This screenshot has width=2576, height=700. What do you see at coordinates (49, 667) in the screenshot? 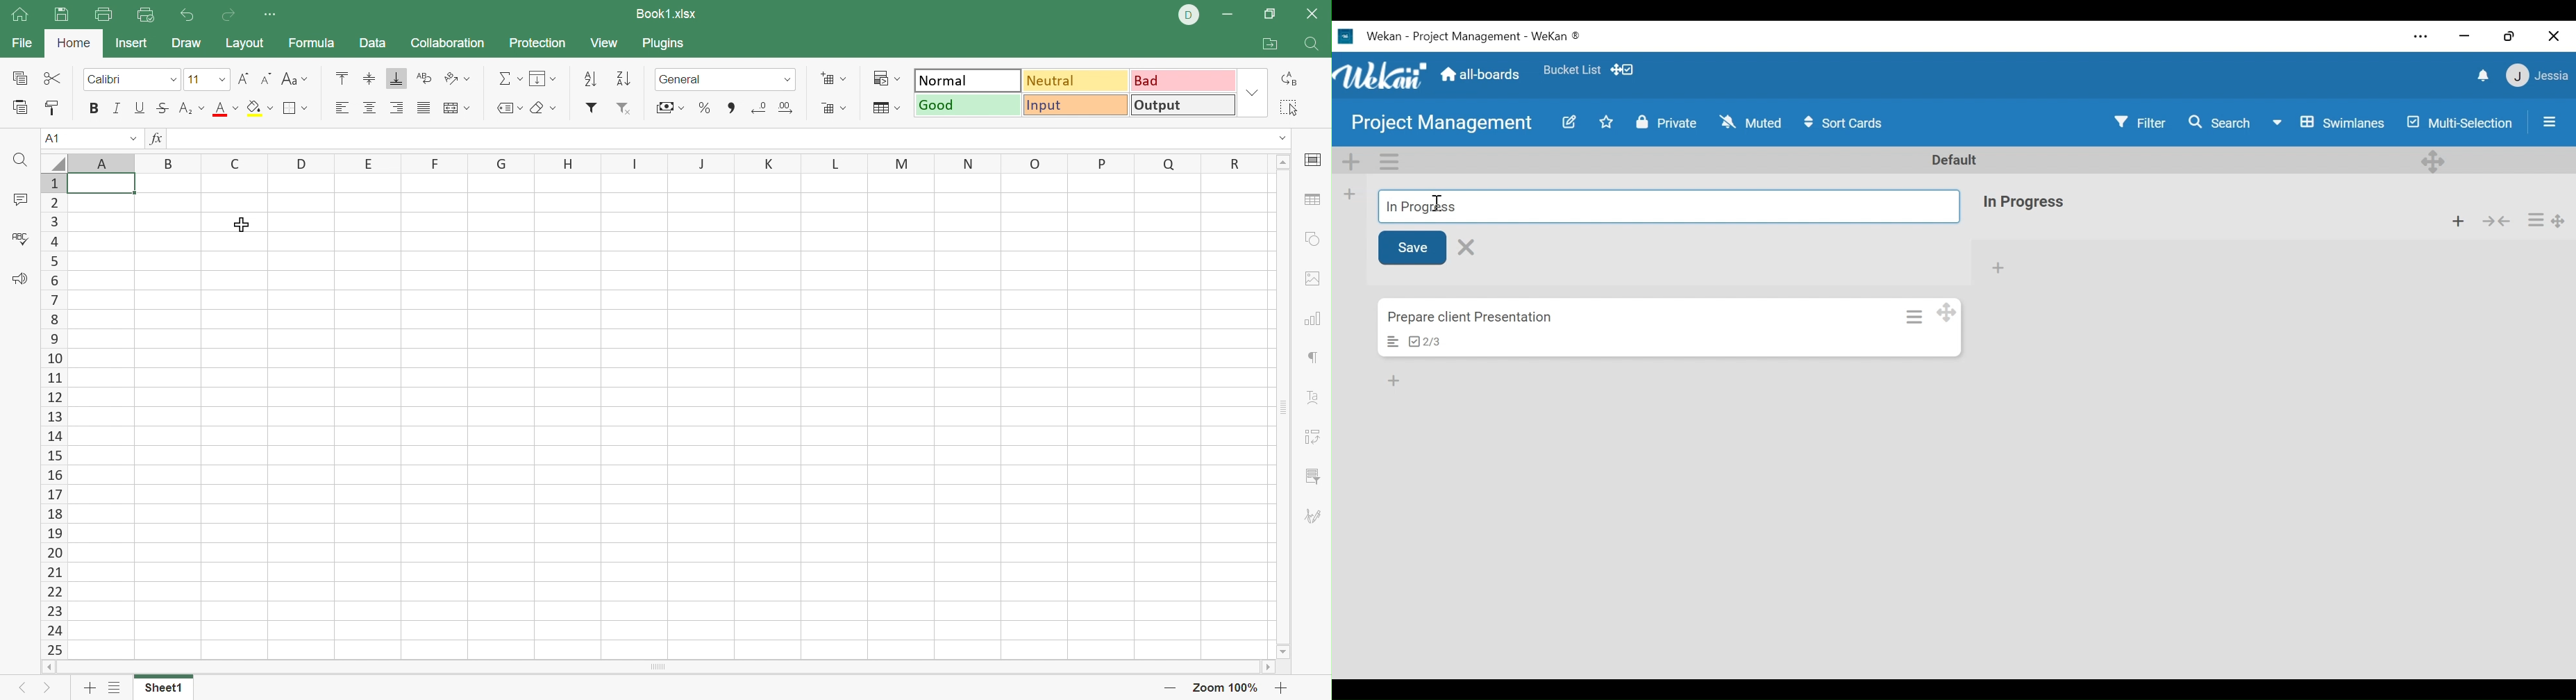
I see `Scroll Left` at bounding box center [49, 667].